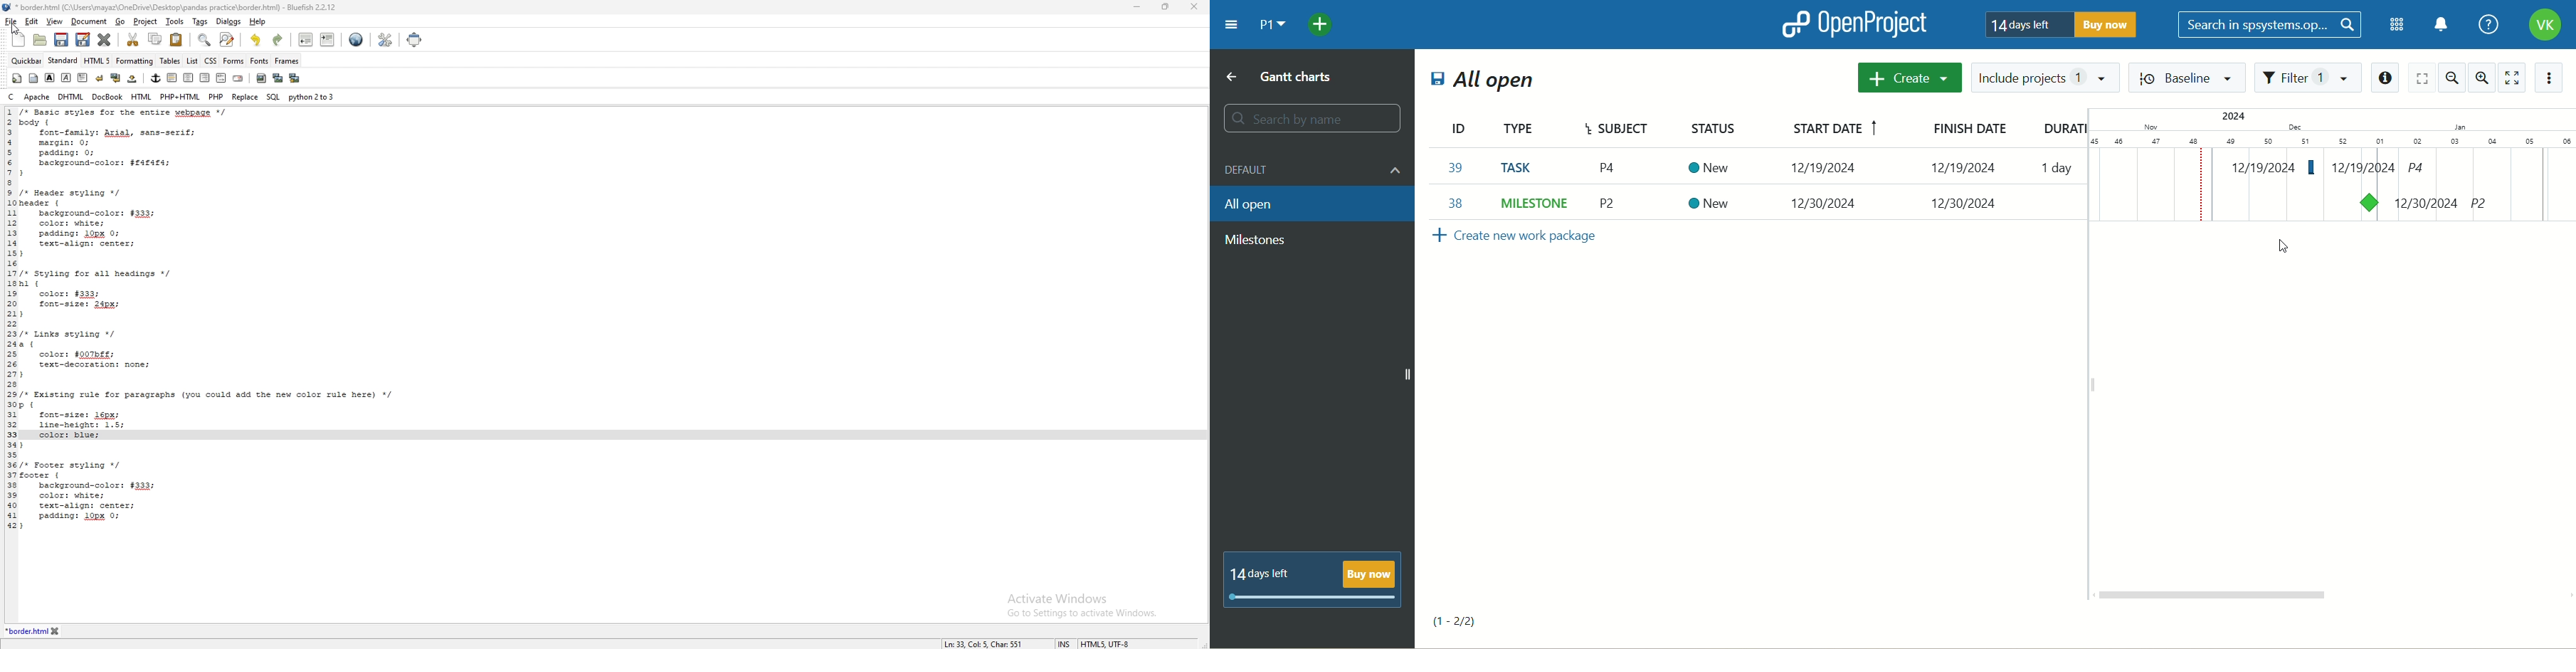 The height and width of the screenshot is (672, 2576). I want to click on INS HTML5, UTF-8, so click(1093, 643).